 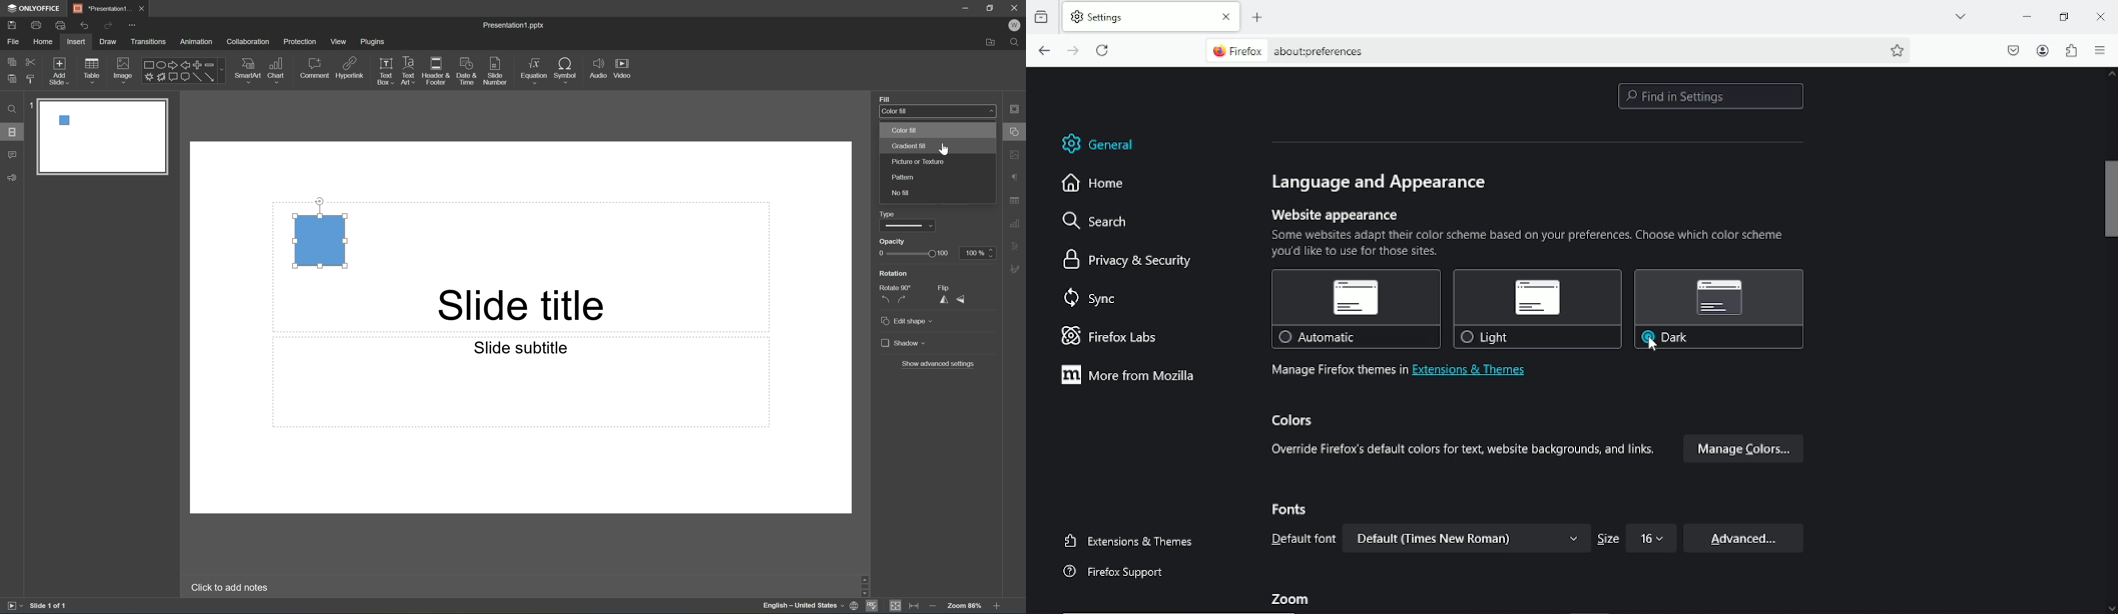 What do you see at coordinates (12, 131) in the screenshot?
I see `Slides` at bounding box center [12, 131].